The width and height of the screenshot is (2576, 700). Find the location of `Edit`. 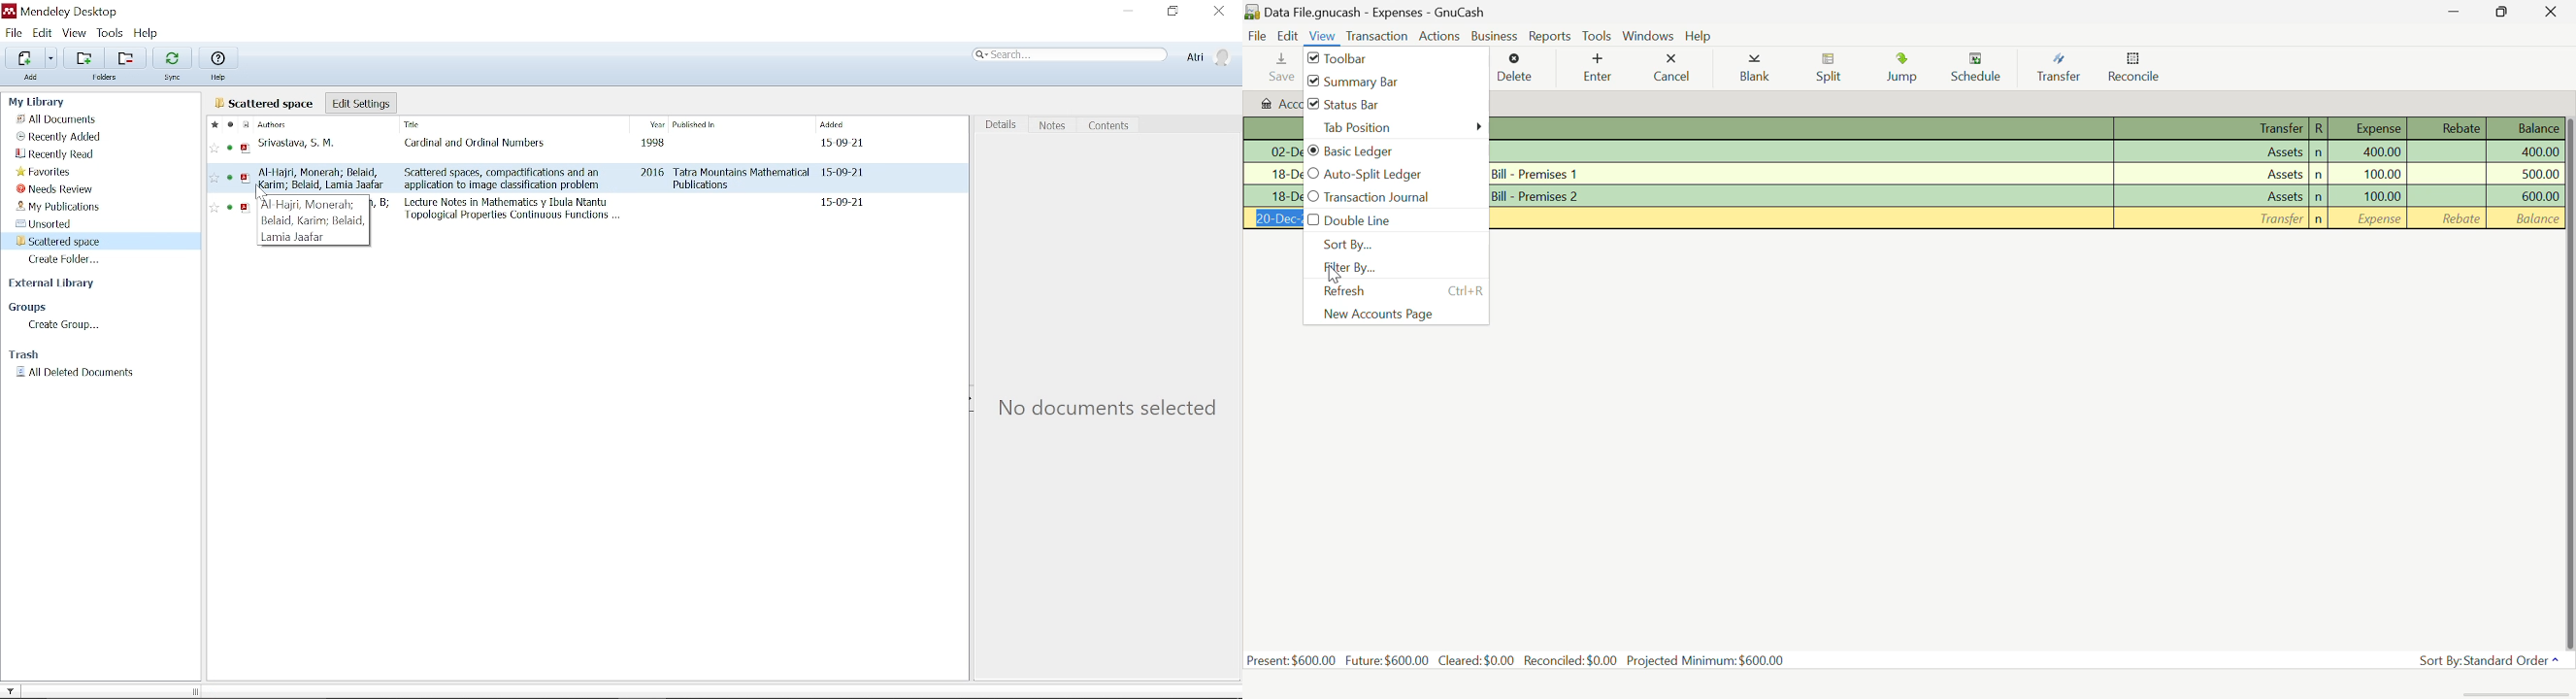

Edit is located at coordinates (1288, 36).